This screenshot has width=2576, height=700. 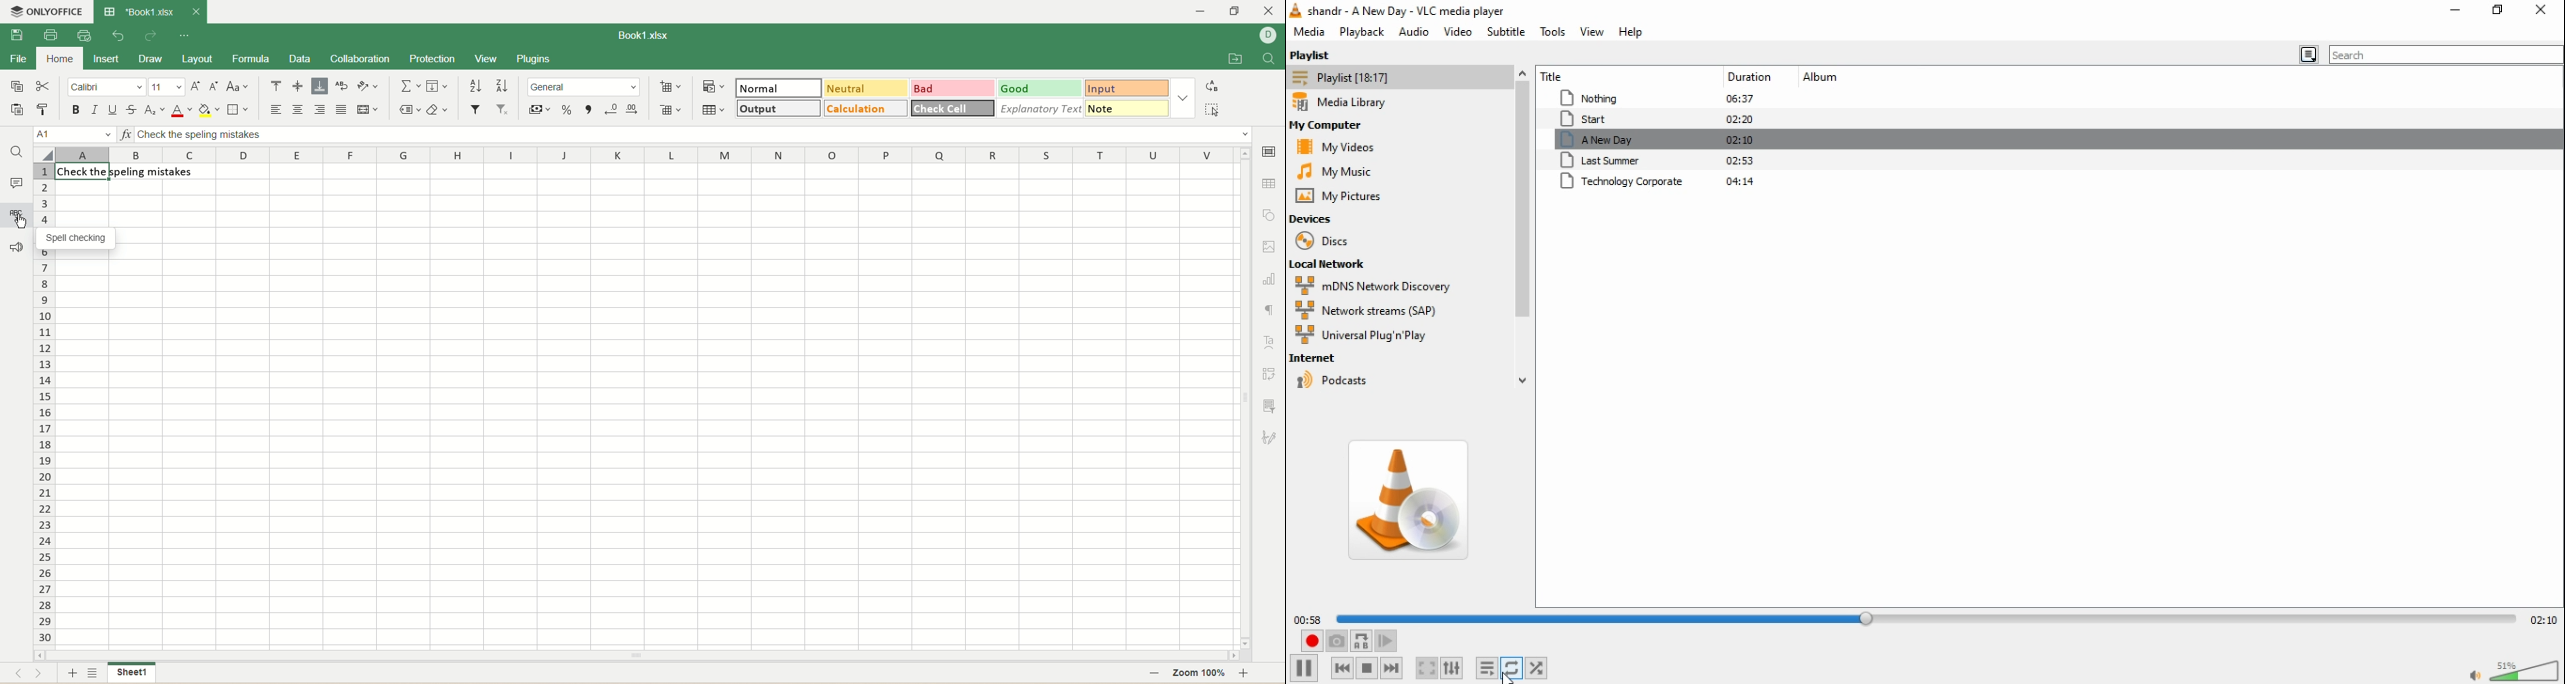 I want to click on zoom out, so click(x=1154, y=674).